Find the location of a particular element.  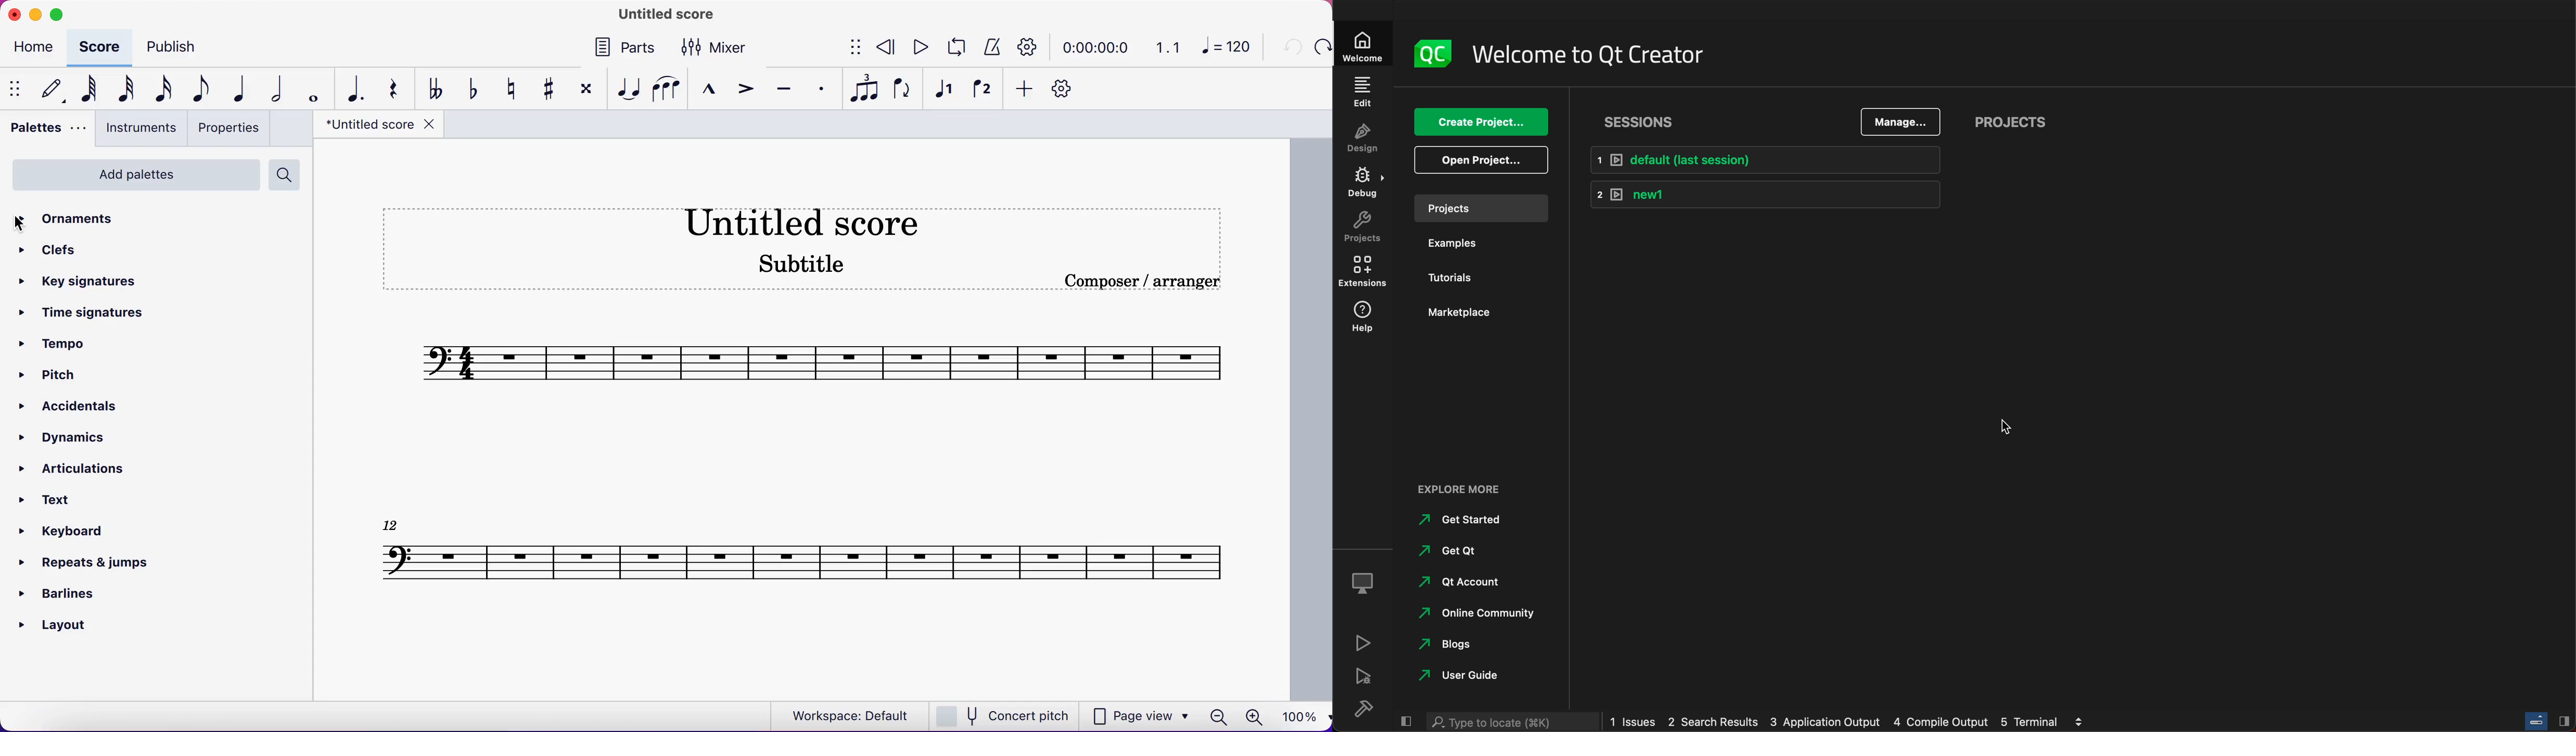

projects is located at coordinates (1361, 231).